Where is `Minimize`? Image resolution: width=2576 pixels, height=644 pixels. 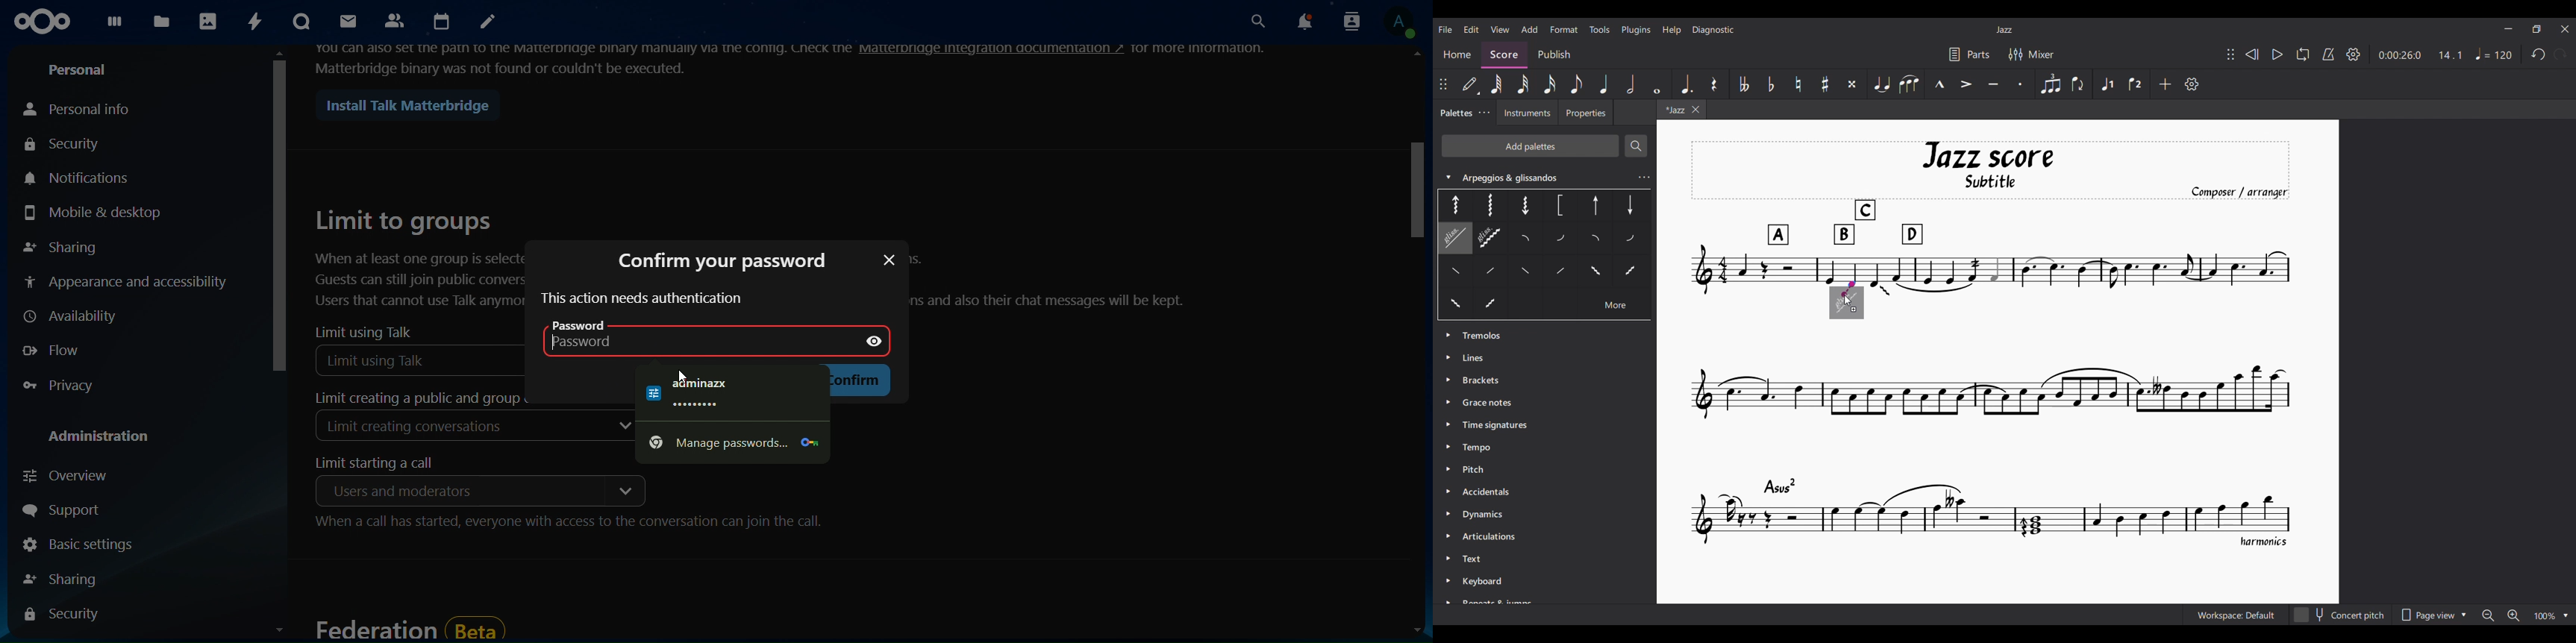 Minimize is located at coordinates (2508, 29).